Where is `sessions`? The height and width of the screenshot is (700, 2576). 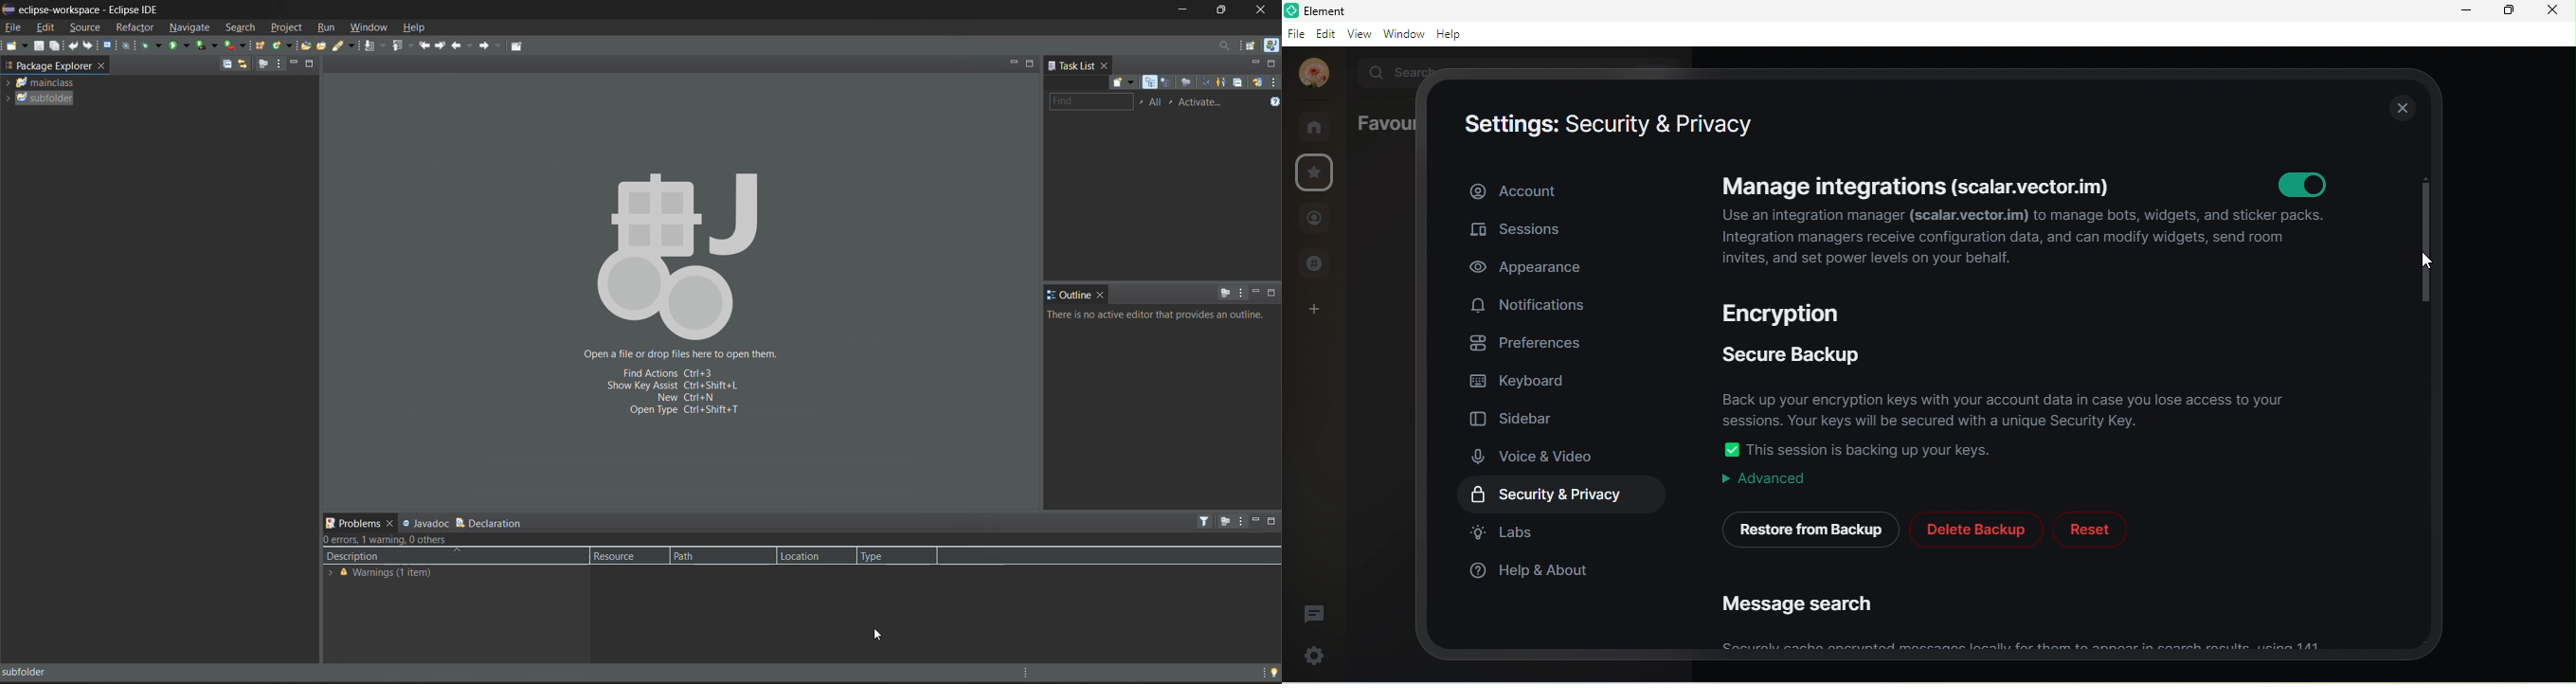
sessions is located at coordinates (1523, 233).